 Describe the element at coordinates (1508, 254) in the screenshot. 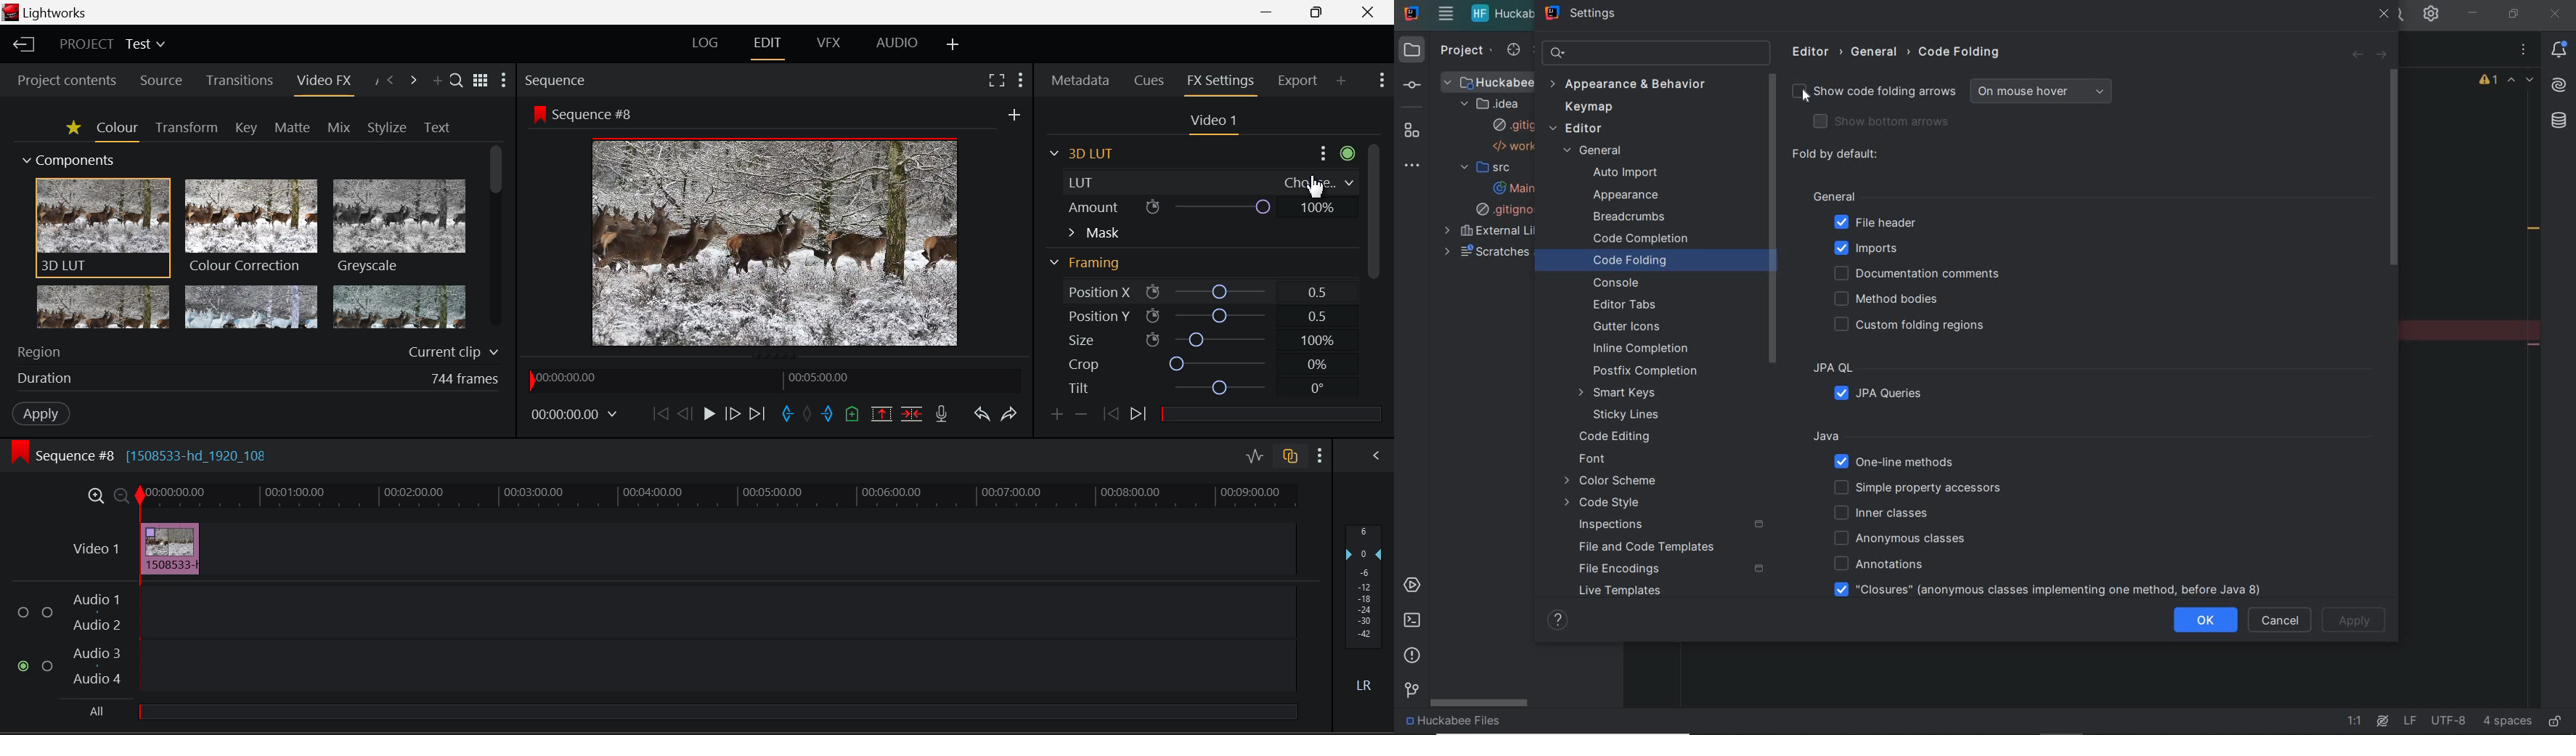

I see `scratches and consoles` at that location.